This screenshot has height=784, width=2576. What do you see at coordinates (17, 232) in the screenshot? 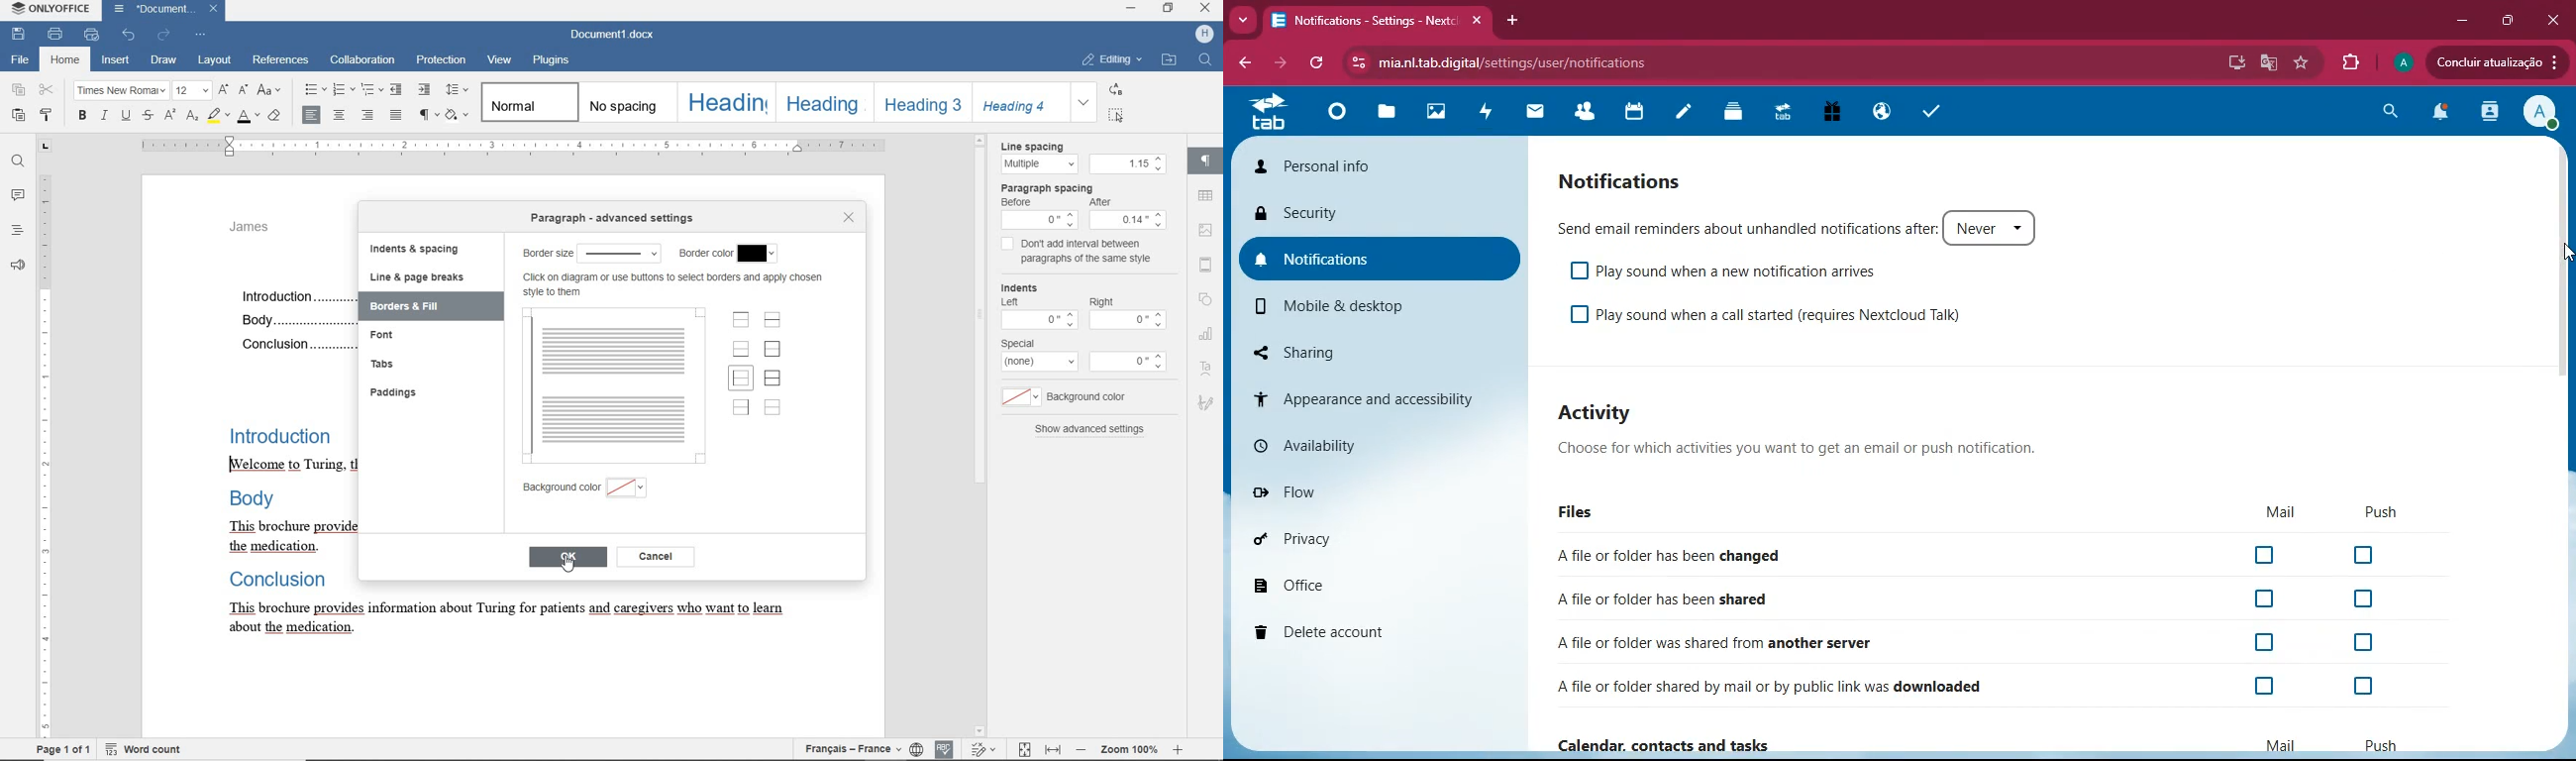
I see `headings` at bounding box center [17, 232].